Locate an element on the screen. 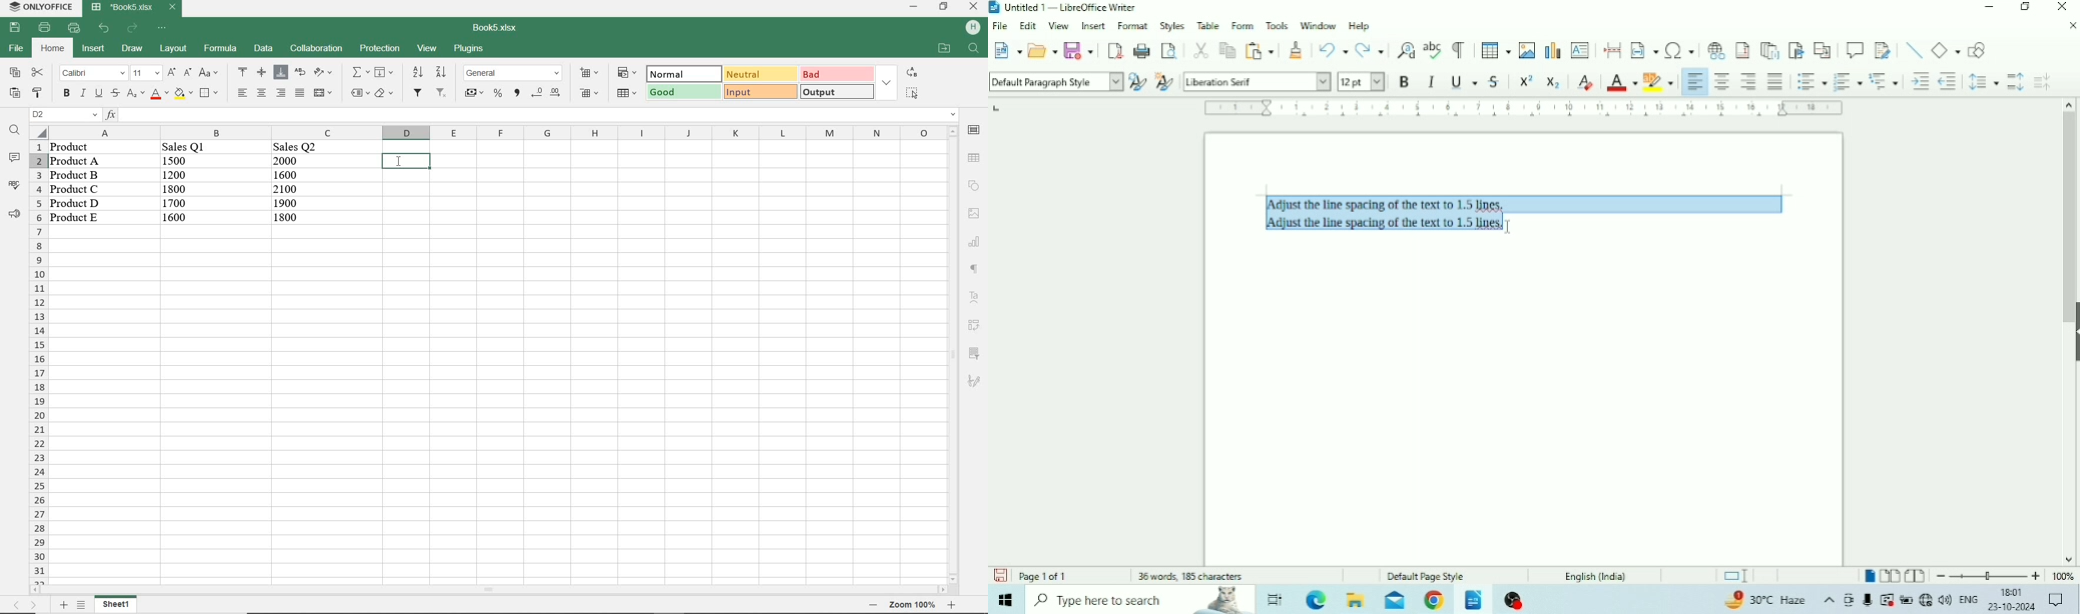 This screenshot has width=2100, height=616. columns is located at coordinates (493, 132).